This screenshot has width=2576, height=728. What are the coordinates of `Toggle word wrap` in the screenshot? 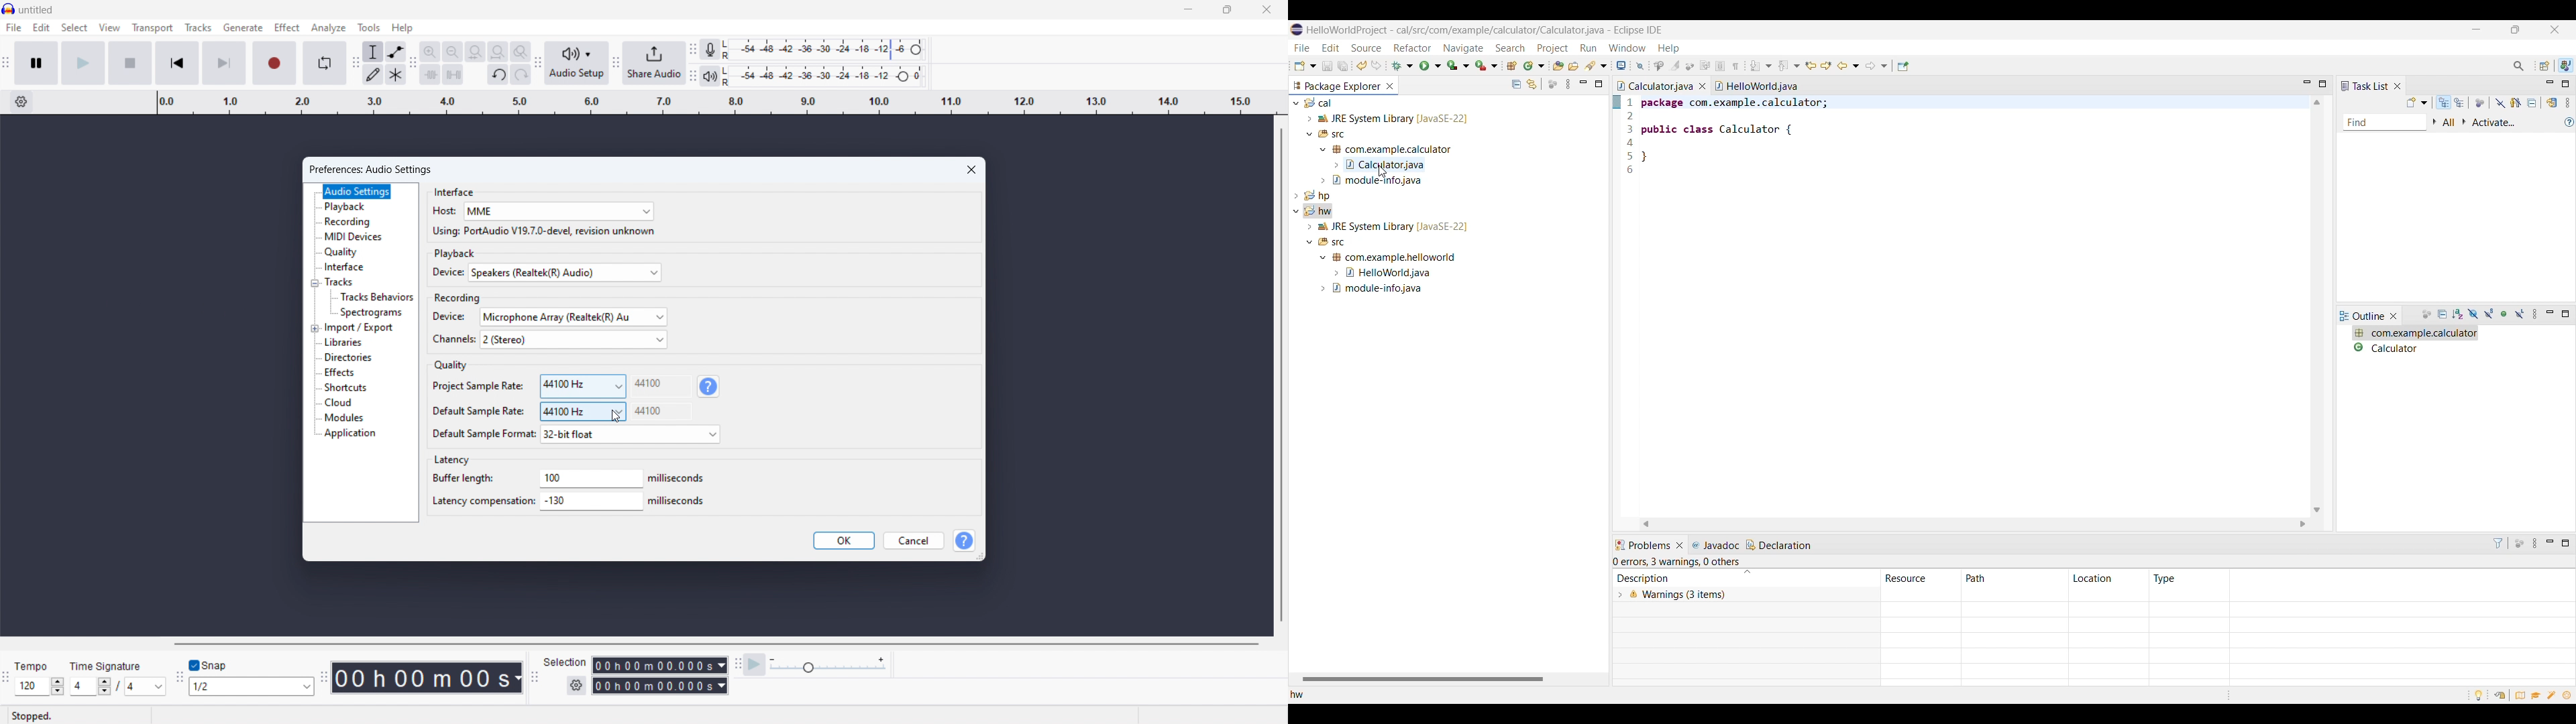 It's located at (1705, 66).